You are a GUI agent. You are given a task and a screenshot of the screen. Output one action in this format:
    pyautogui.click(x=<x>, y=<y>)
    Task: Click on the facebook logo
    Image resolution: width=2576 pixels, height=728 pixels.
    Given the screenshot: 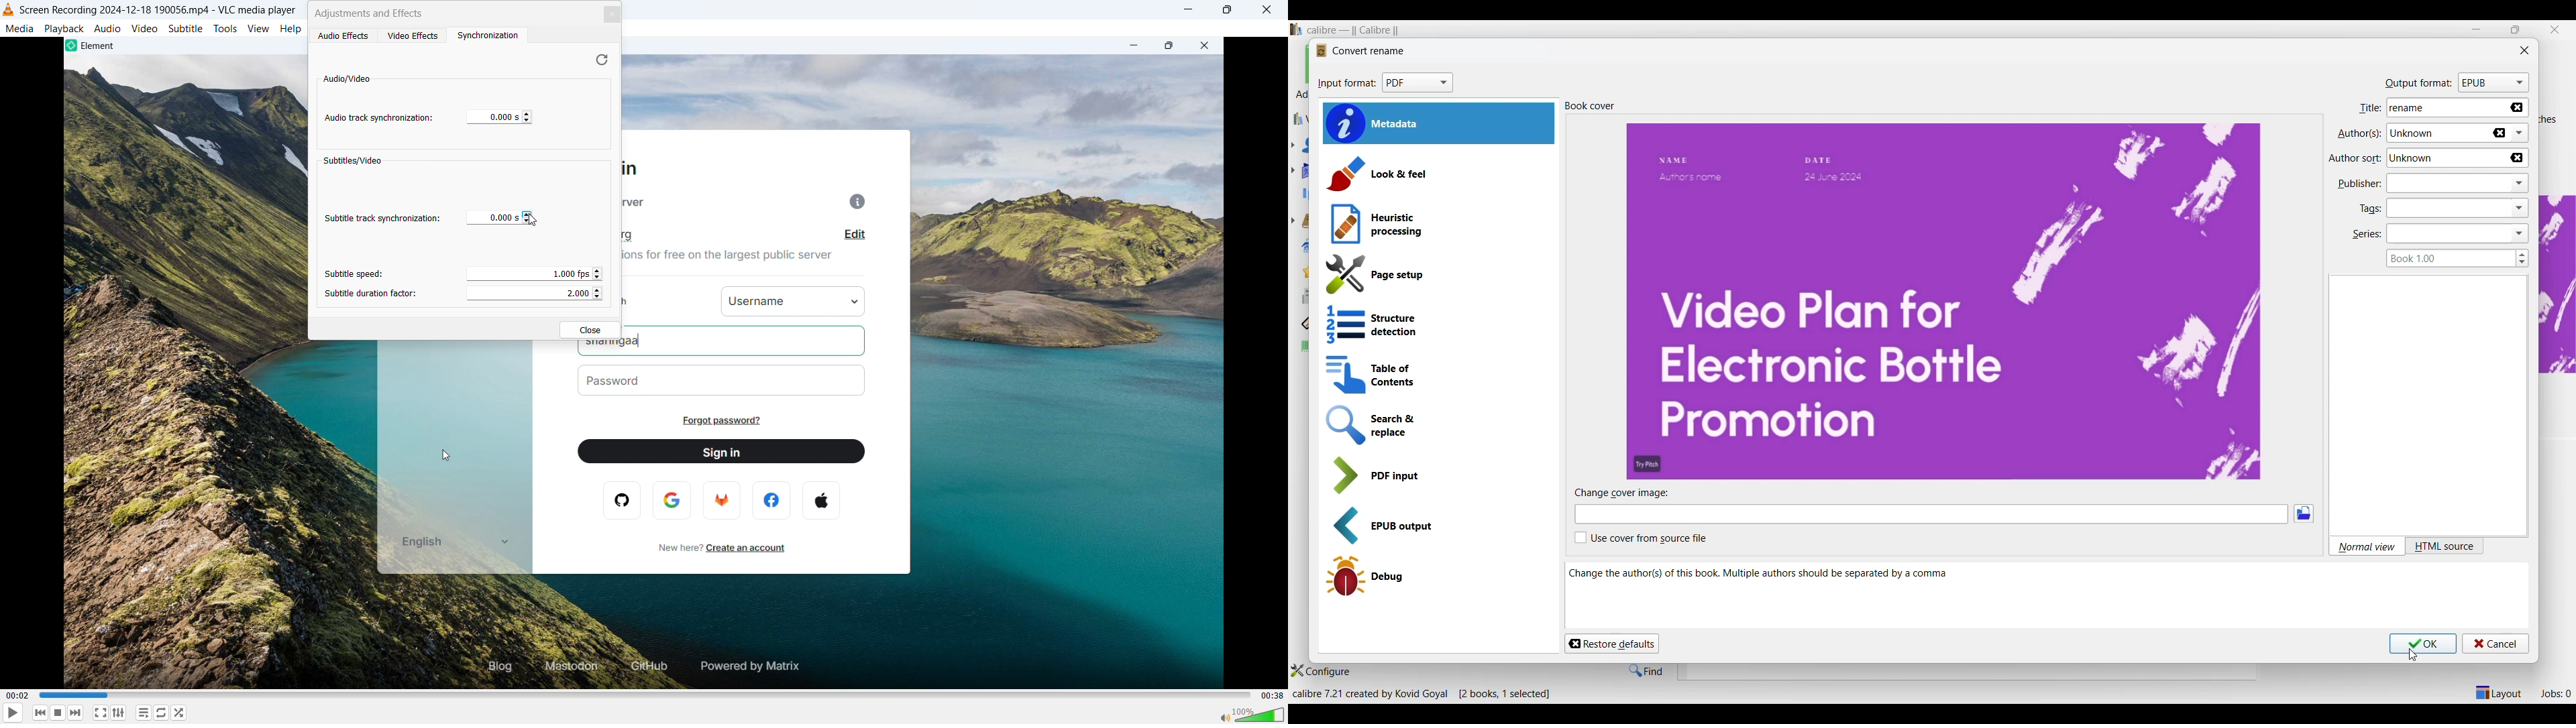 What is the action you would take?
    pyautogui.click(x=773, y=499)
    